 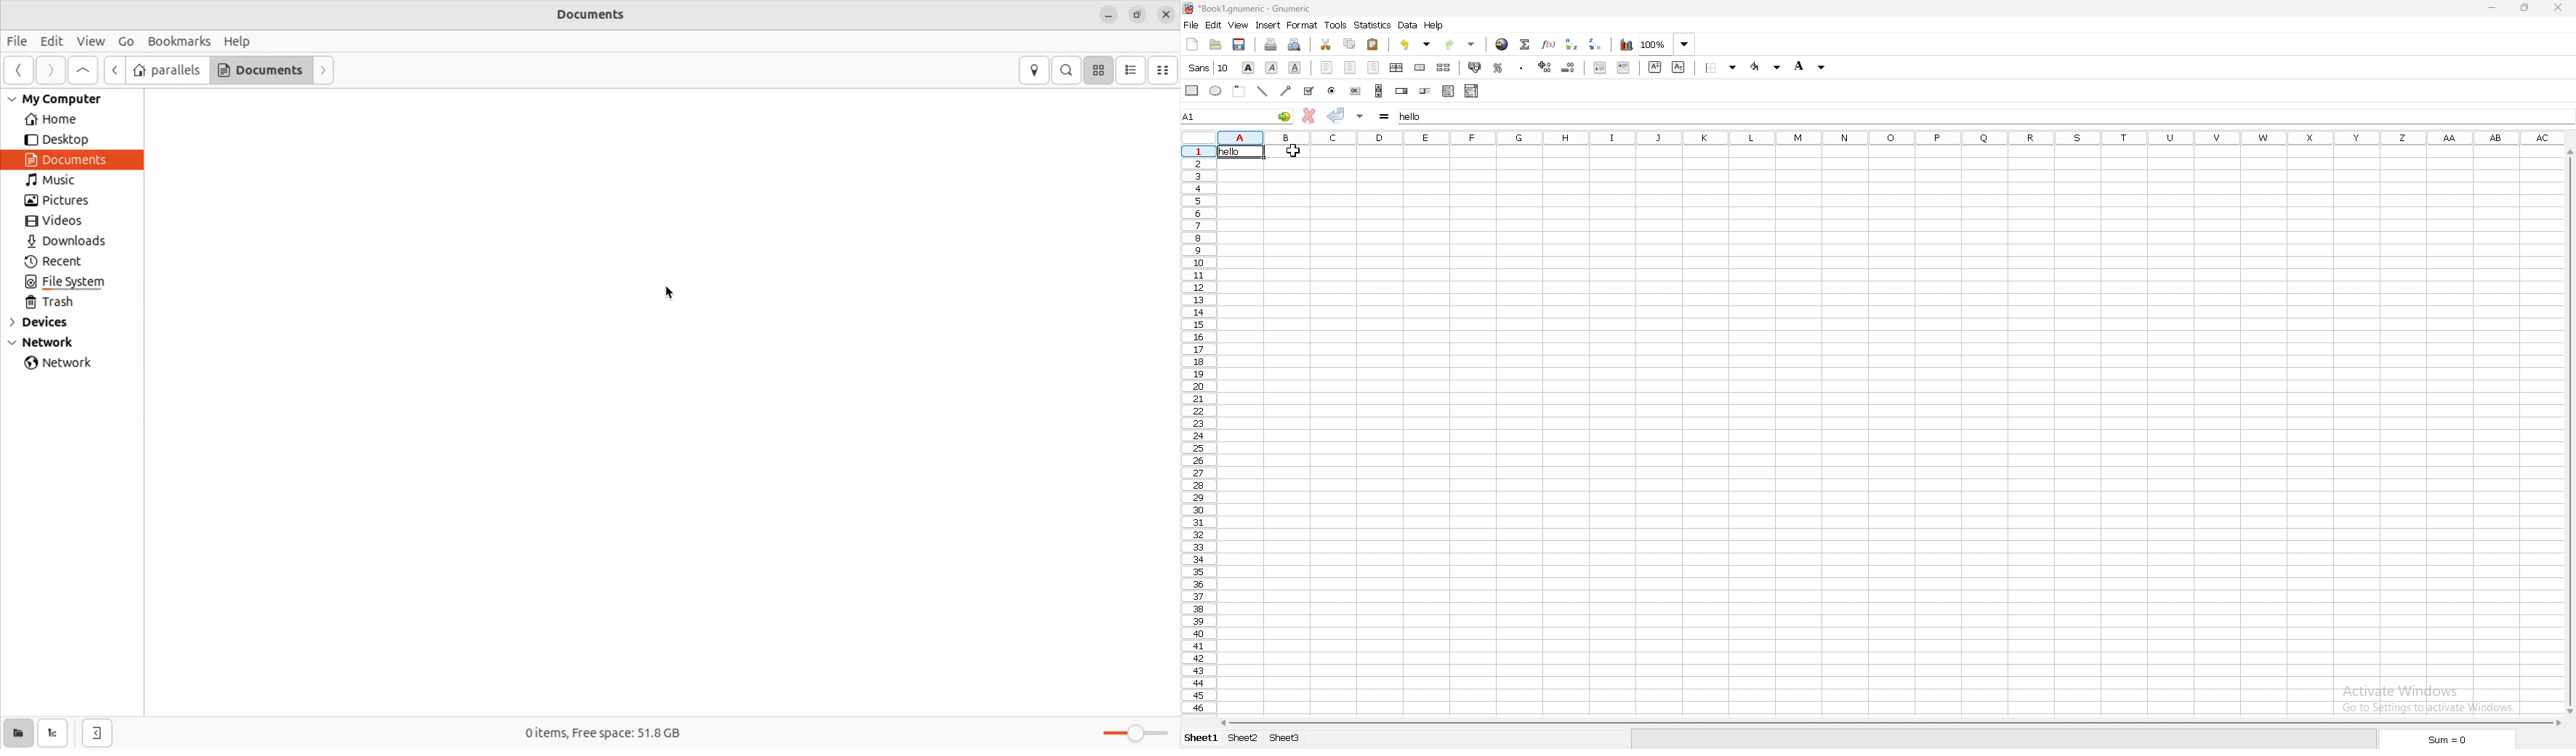 What do you see at coordinates (1268, 25) in the screenshot?
I see `insert` at bounding box center [1268, 25].